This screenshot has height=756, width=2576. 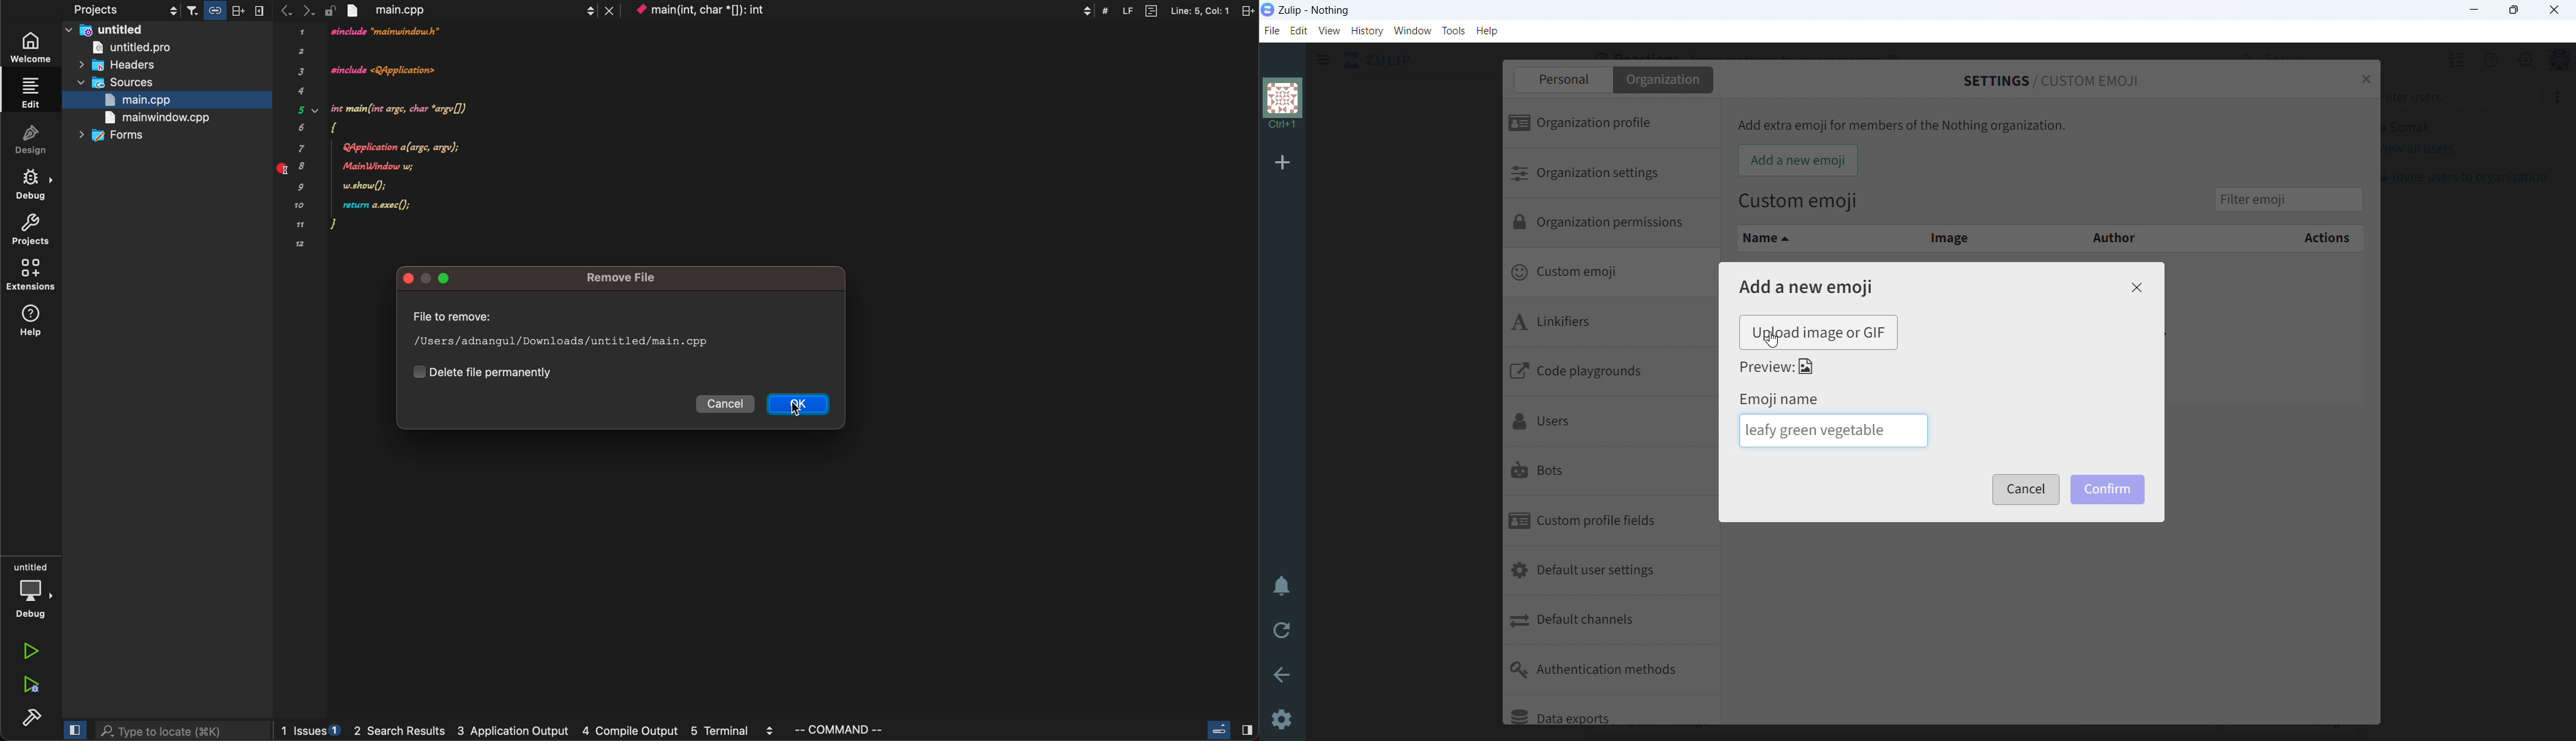 What do you see at coordinates (1611, 670) in the screenshot?
I see `authentication methods` at bounding box center [1611, 670].